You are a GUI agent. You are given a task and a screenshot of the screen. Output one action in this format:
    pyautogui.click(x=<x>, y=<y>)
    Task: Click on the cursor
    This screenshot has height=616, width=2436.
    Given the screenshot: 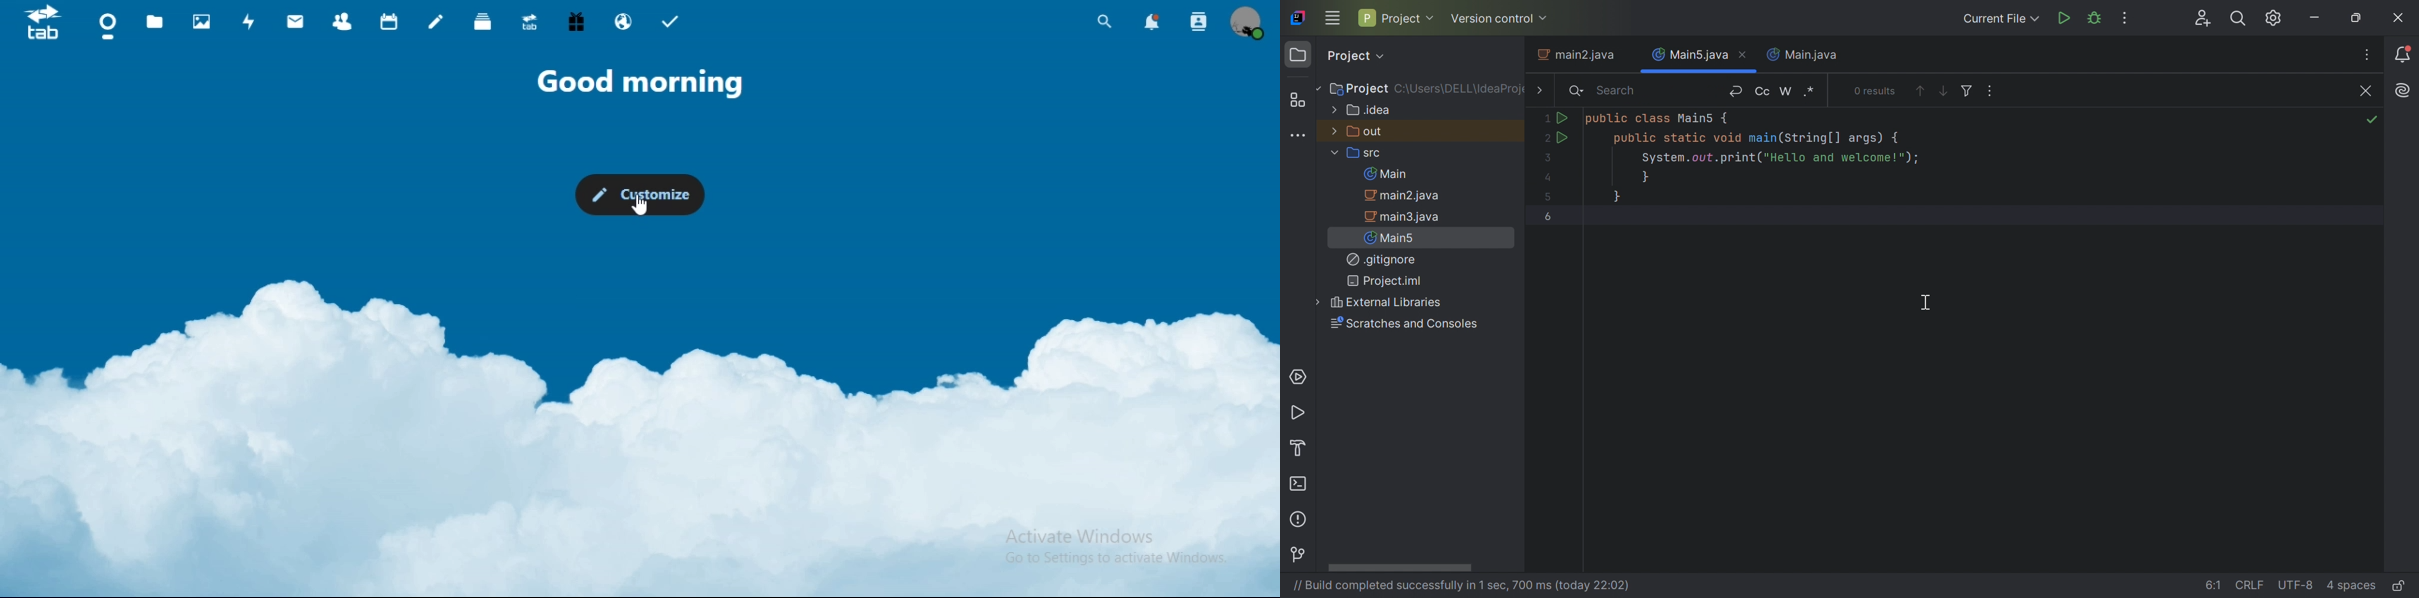 What is the action you would take?
    pyautogui.click(x=642, y=209)
    